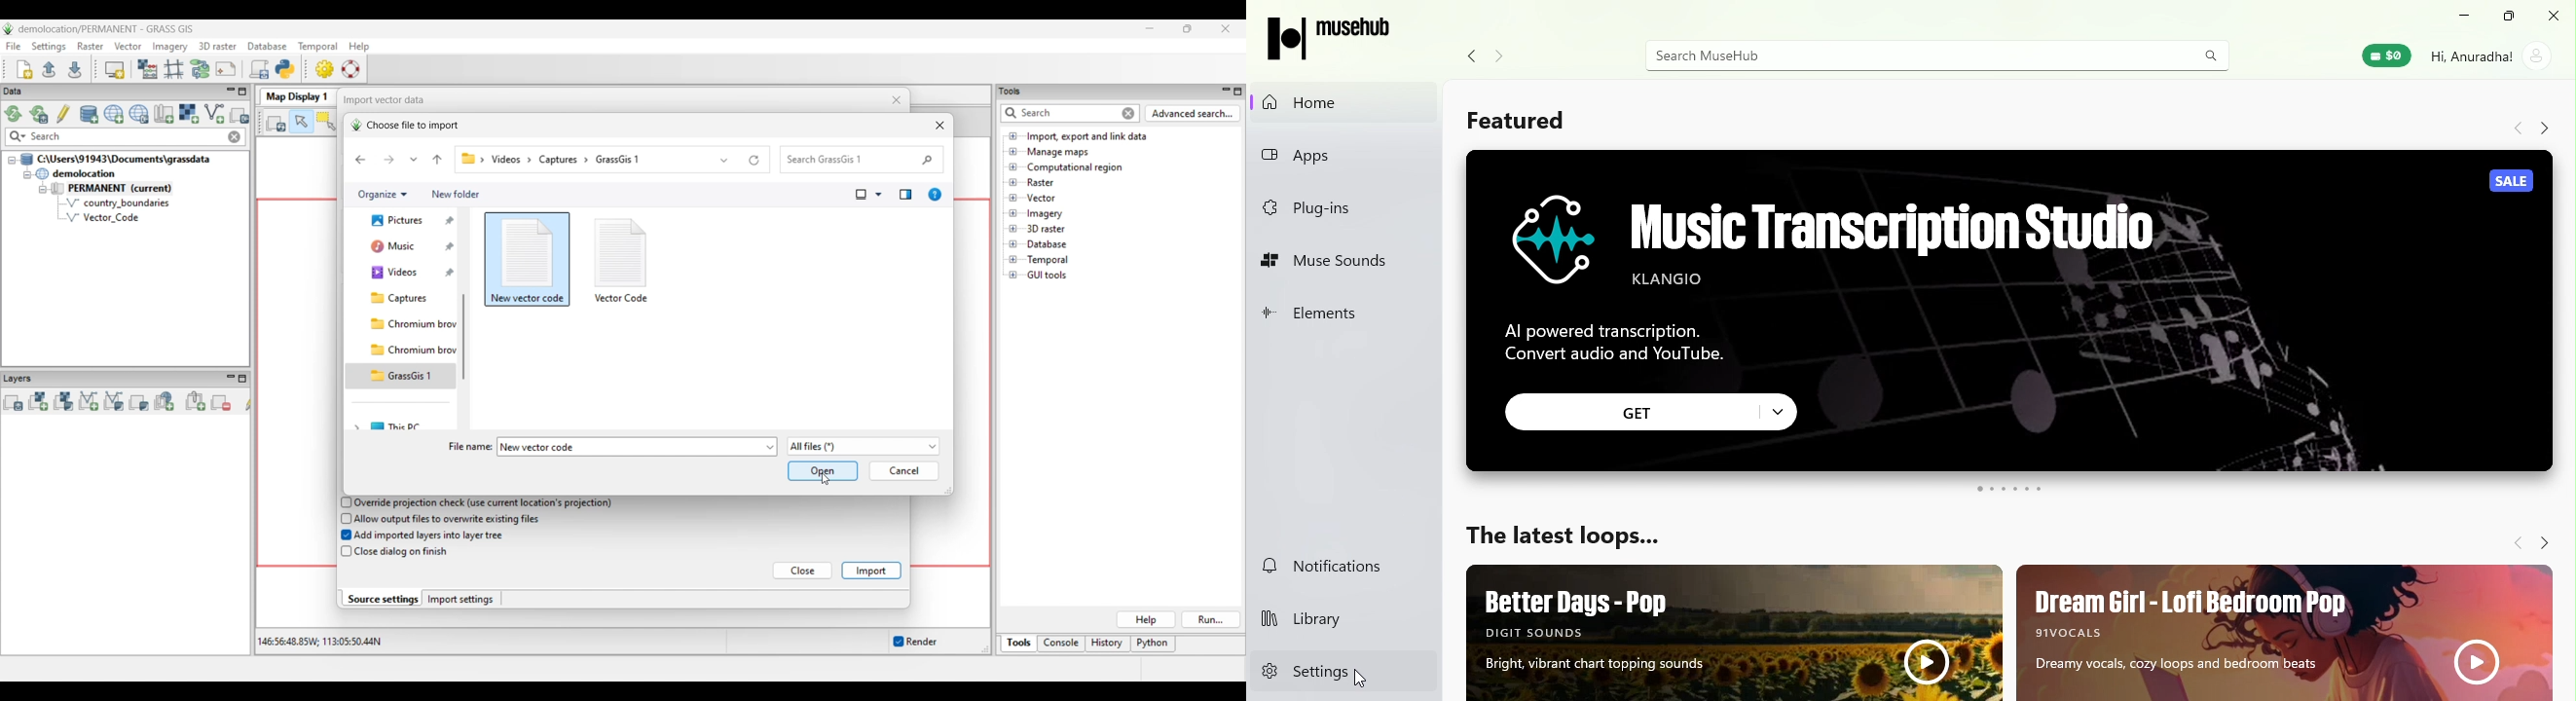 Image resolution: width=2576 pixels, height=728 pixels. What do you see at coordinates (2286, 632) in the screenshot?
I see `Ad` at bounding box center [2286, 632].